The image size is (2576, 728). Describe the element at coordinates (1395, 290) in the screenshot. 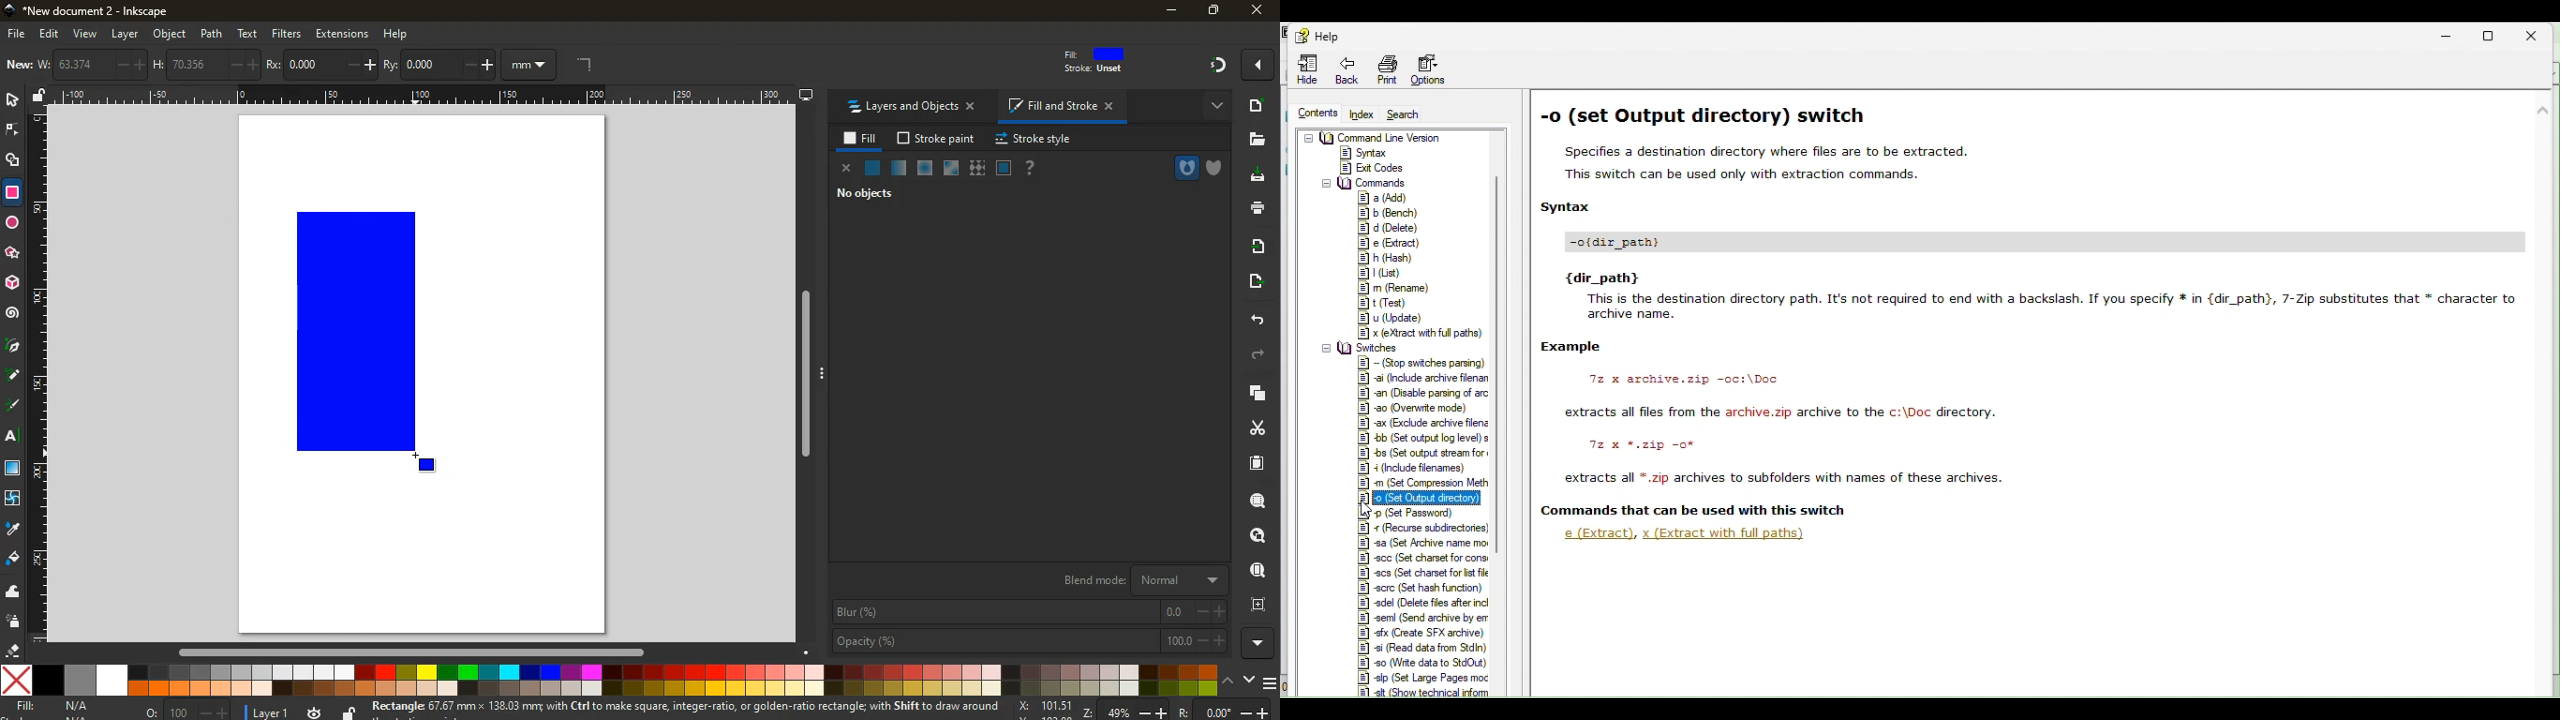

I see `Rename` at that location.